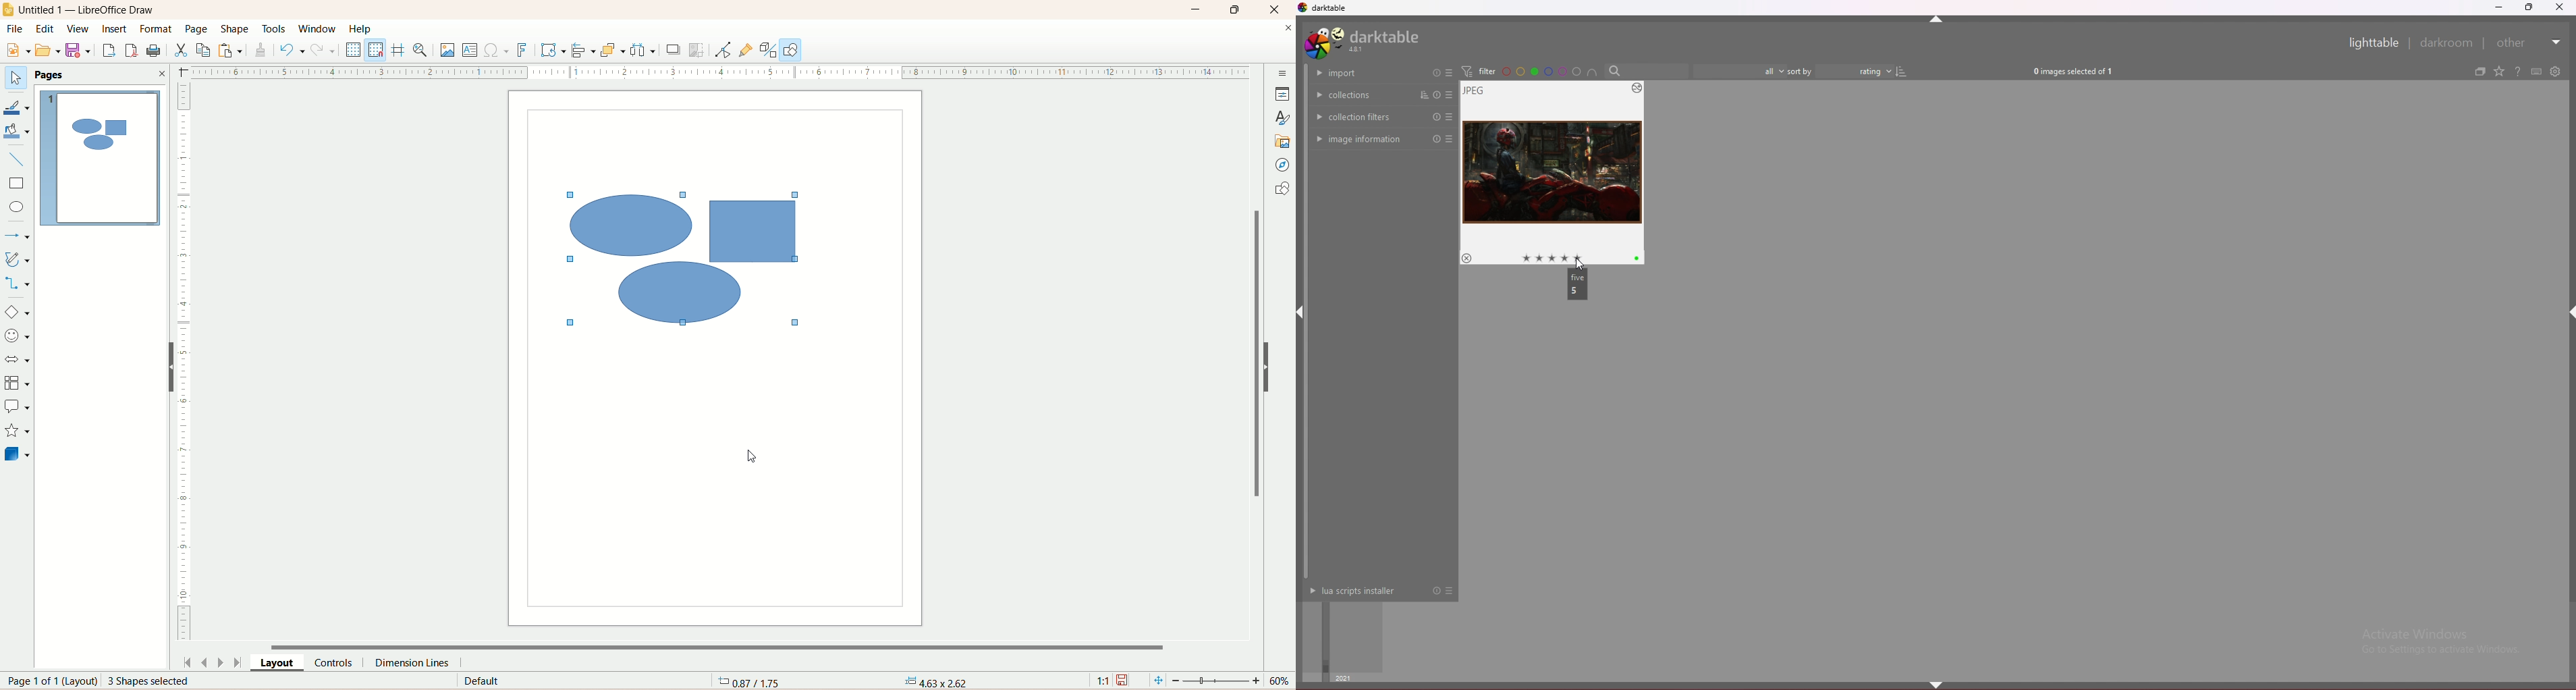 Image resolution: width=2576 pixels, height=700 pixels. Describe the element at coordinates (767, 51) in the screenshot. I see `toggle extrusion` at that location.